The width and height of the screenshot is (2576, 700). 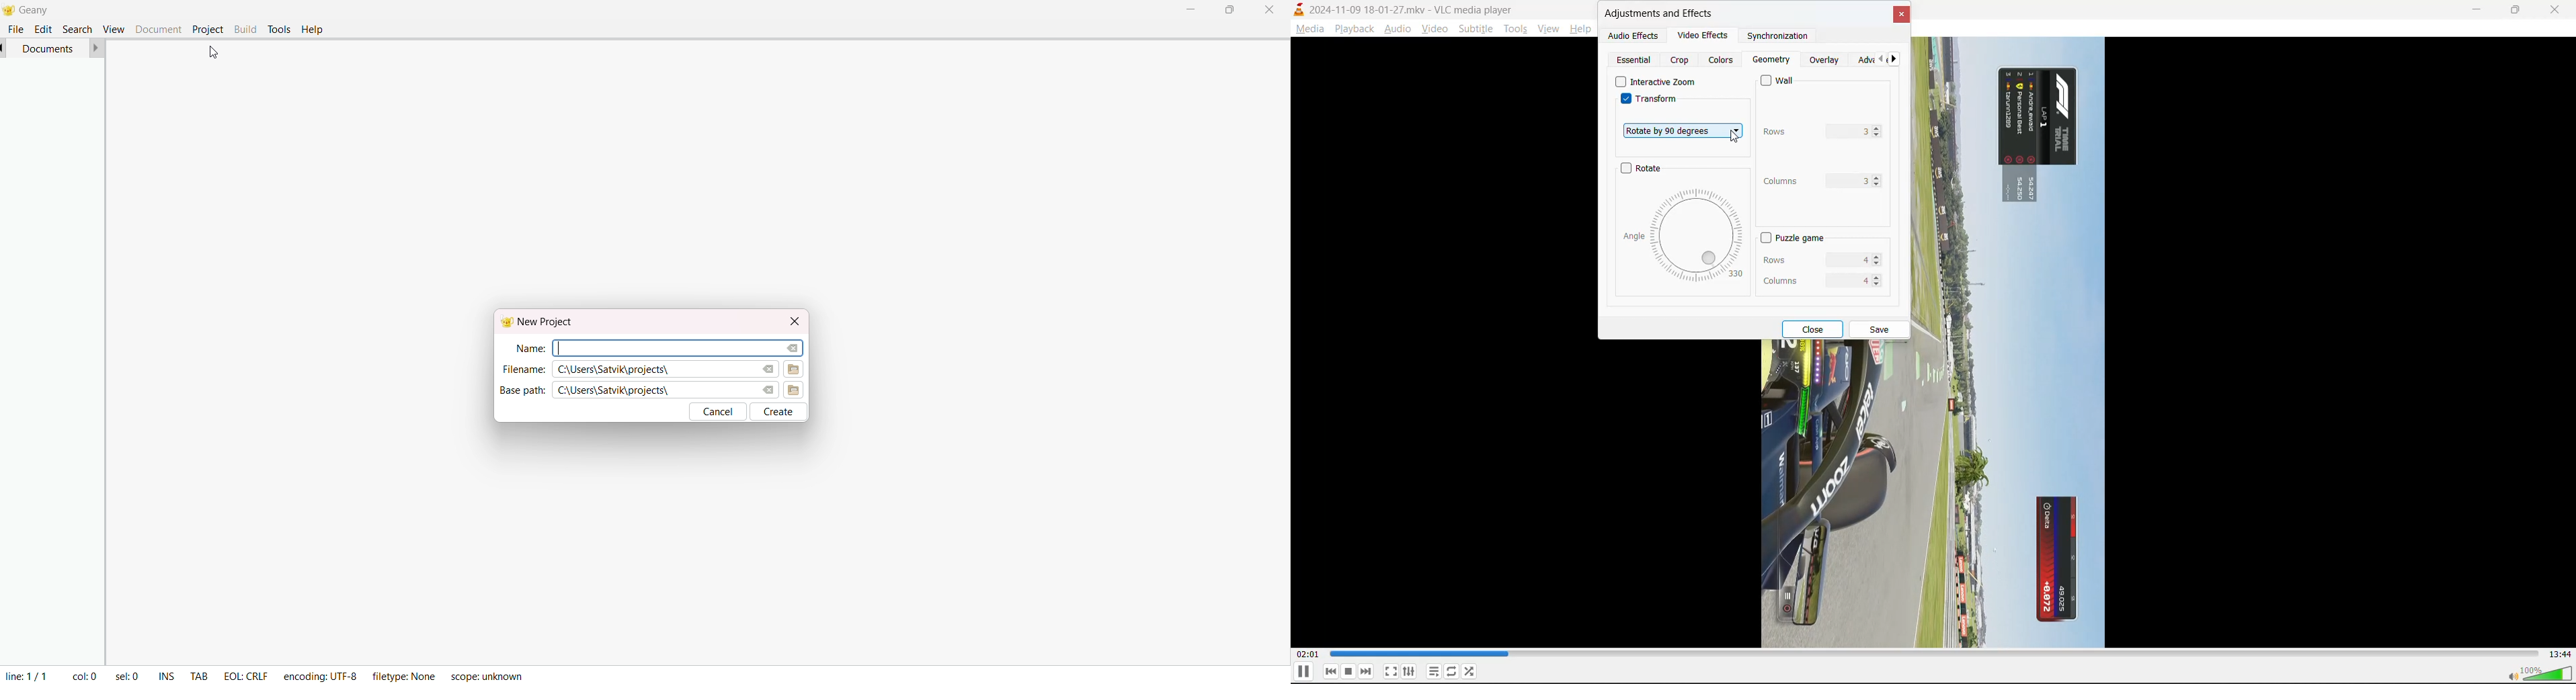 What do you see at coordinates (1791, 238) in the screenshot?
I see `puzzle game` at bounding box center [1791, 238].